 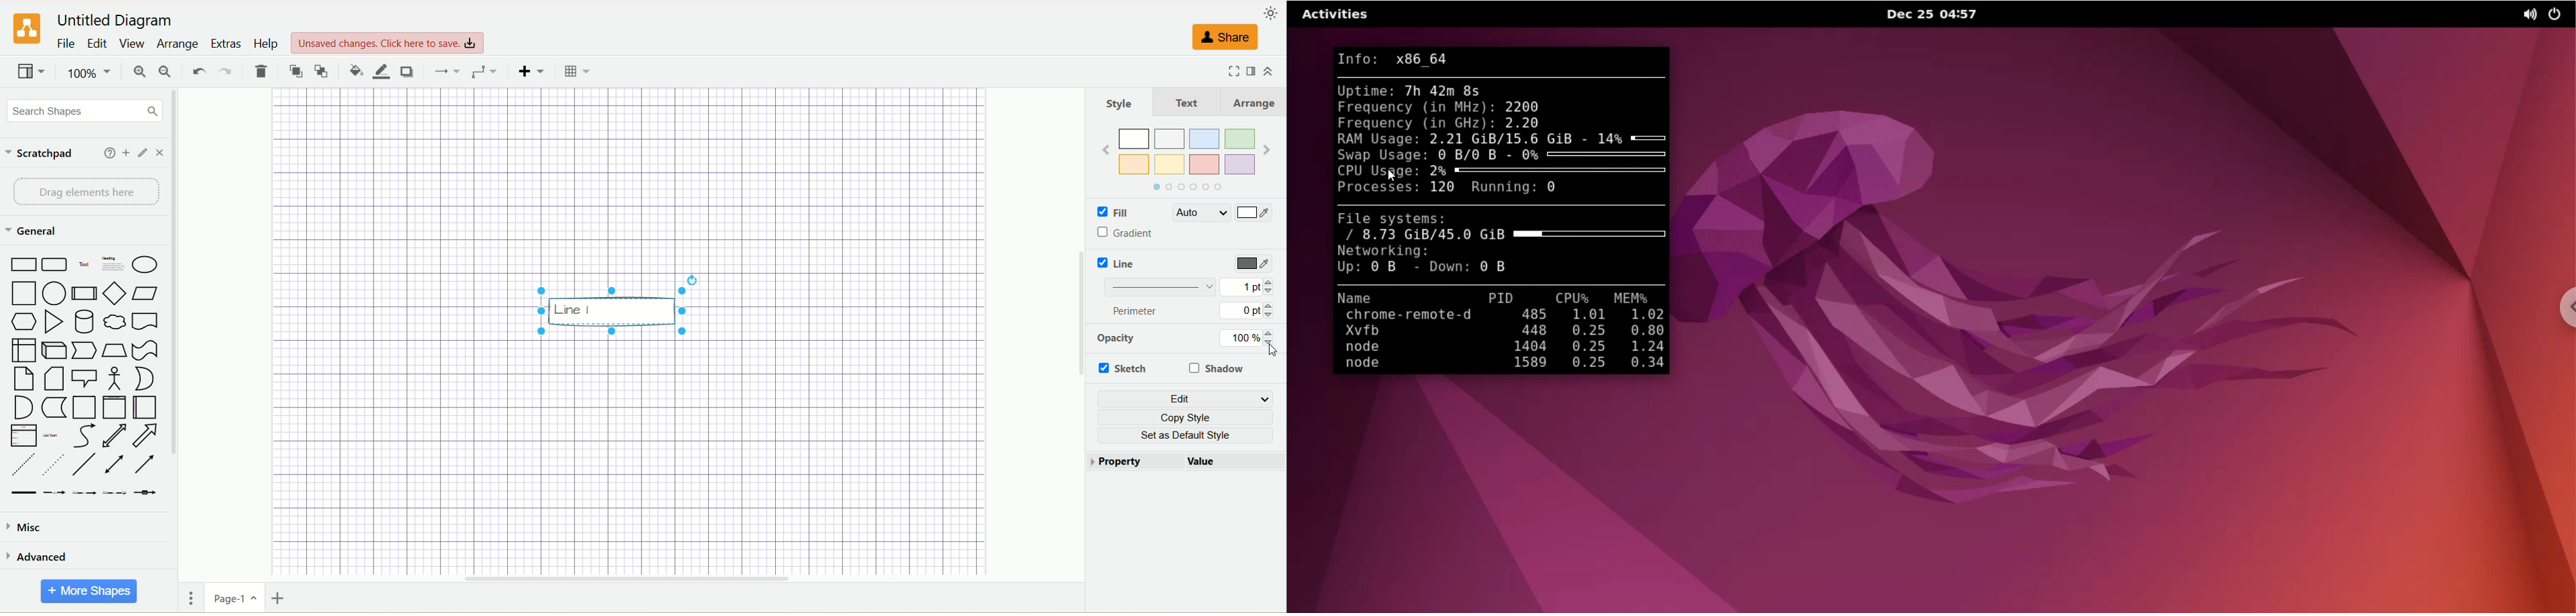 What do you see at coordinates (33, 230) in the screenshot?
I see `general` at bounding box center [33, 230].